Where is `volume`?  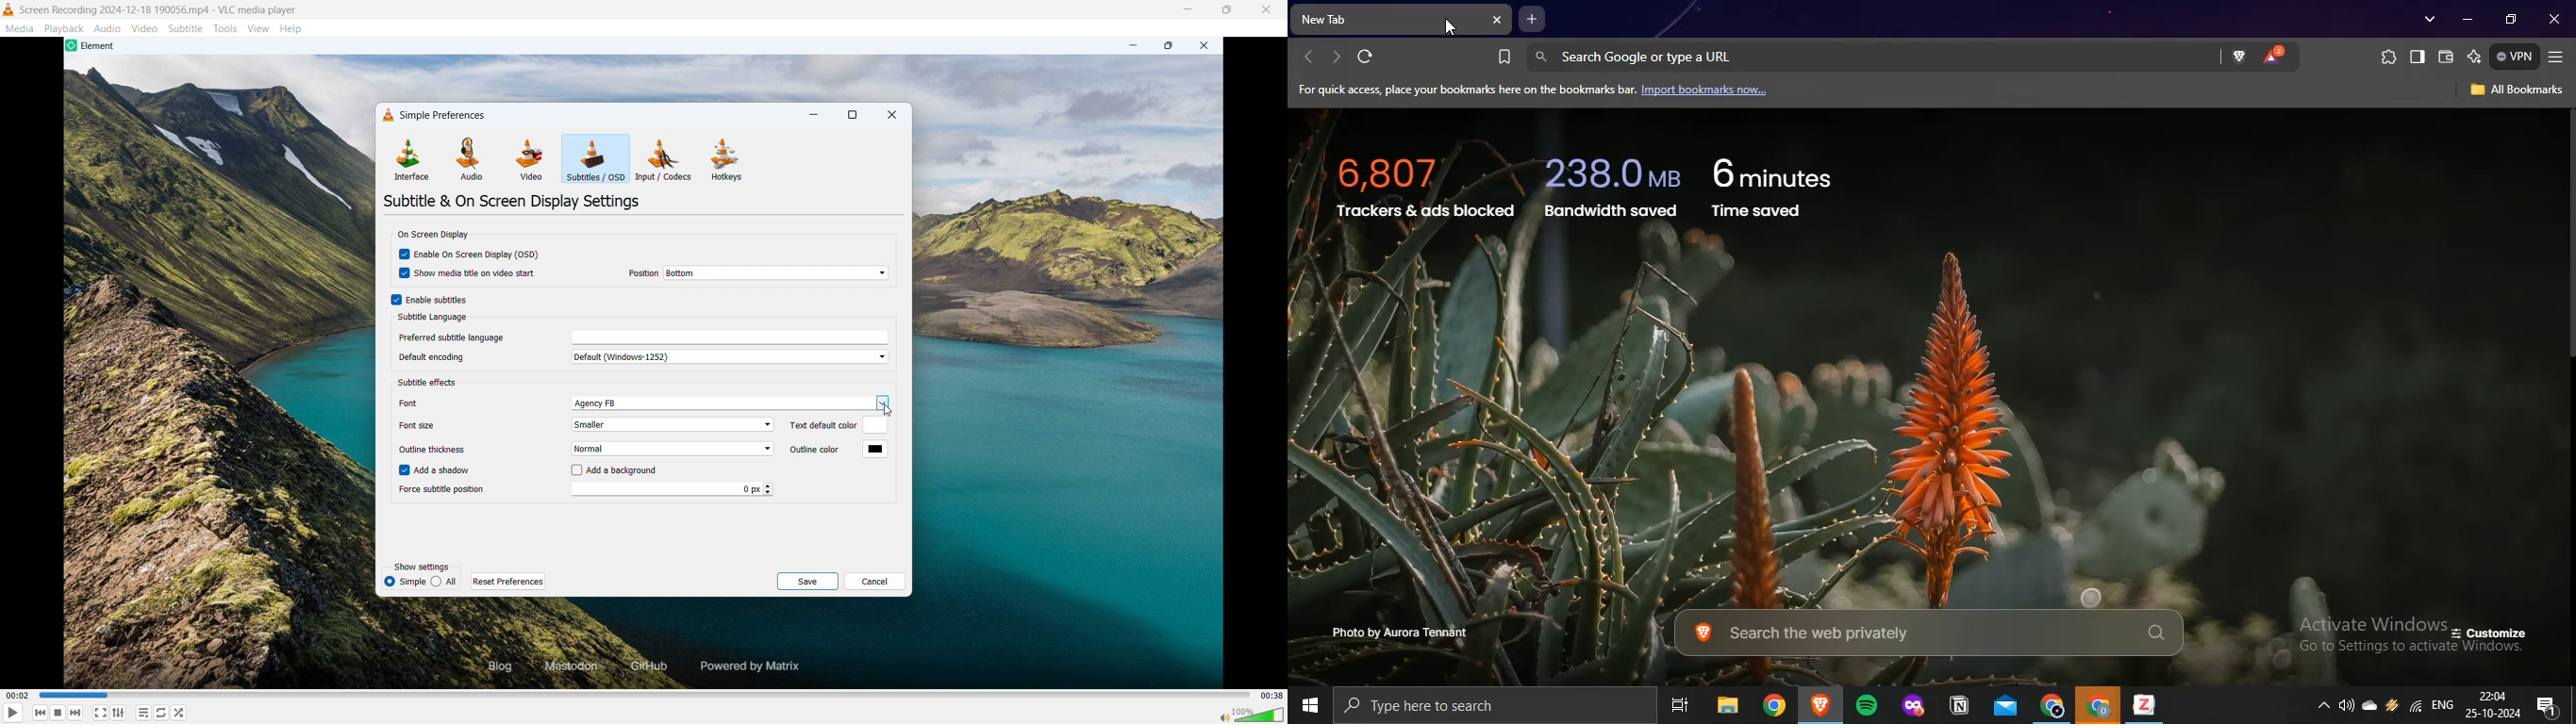
volume is located at coordinates (2344, 701).